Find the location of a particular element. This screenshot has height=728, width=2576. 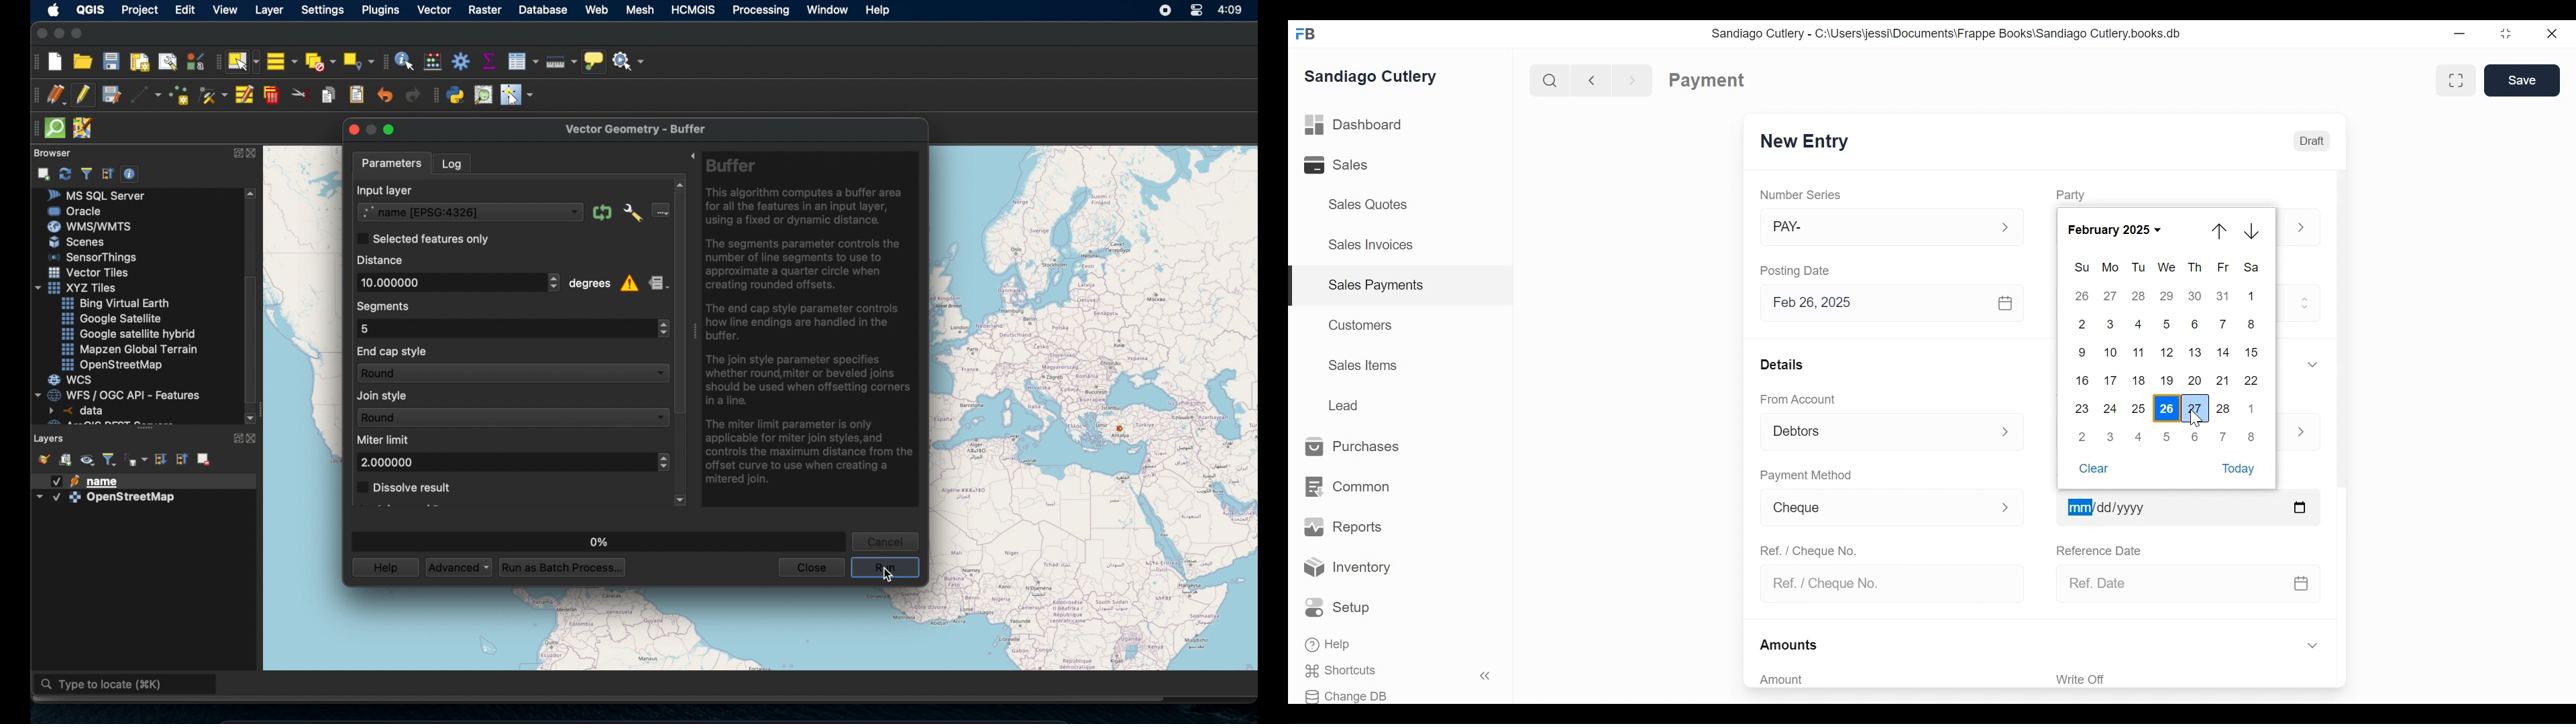

Today is located at coordinates (2242, 469).